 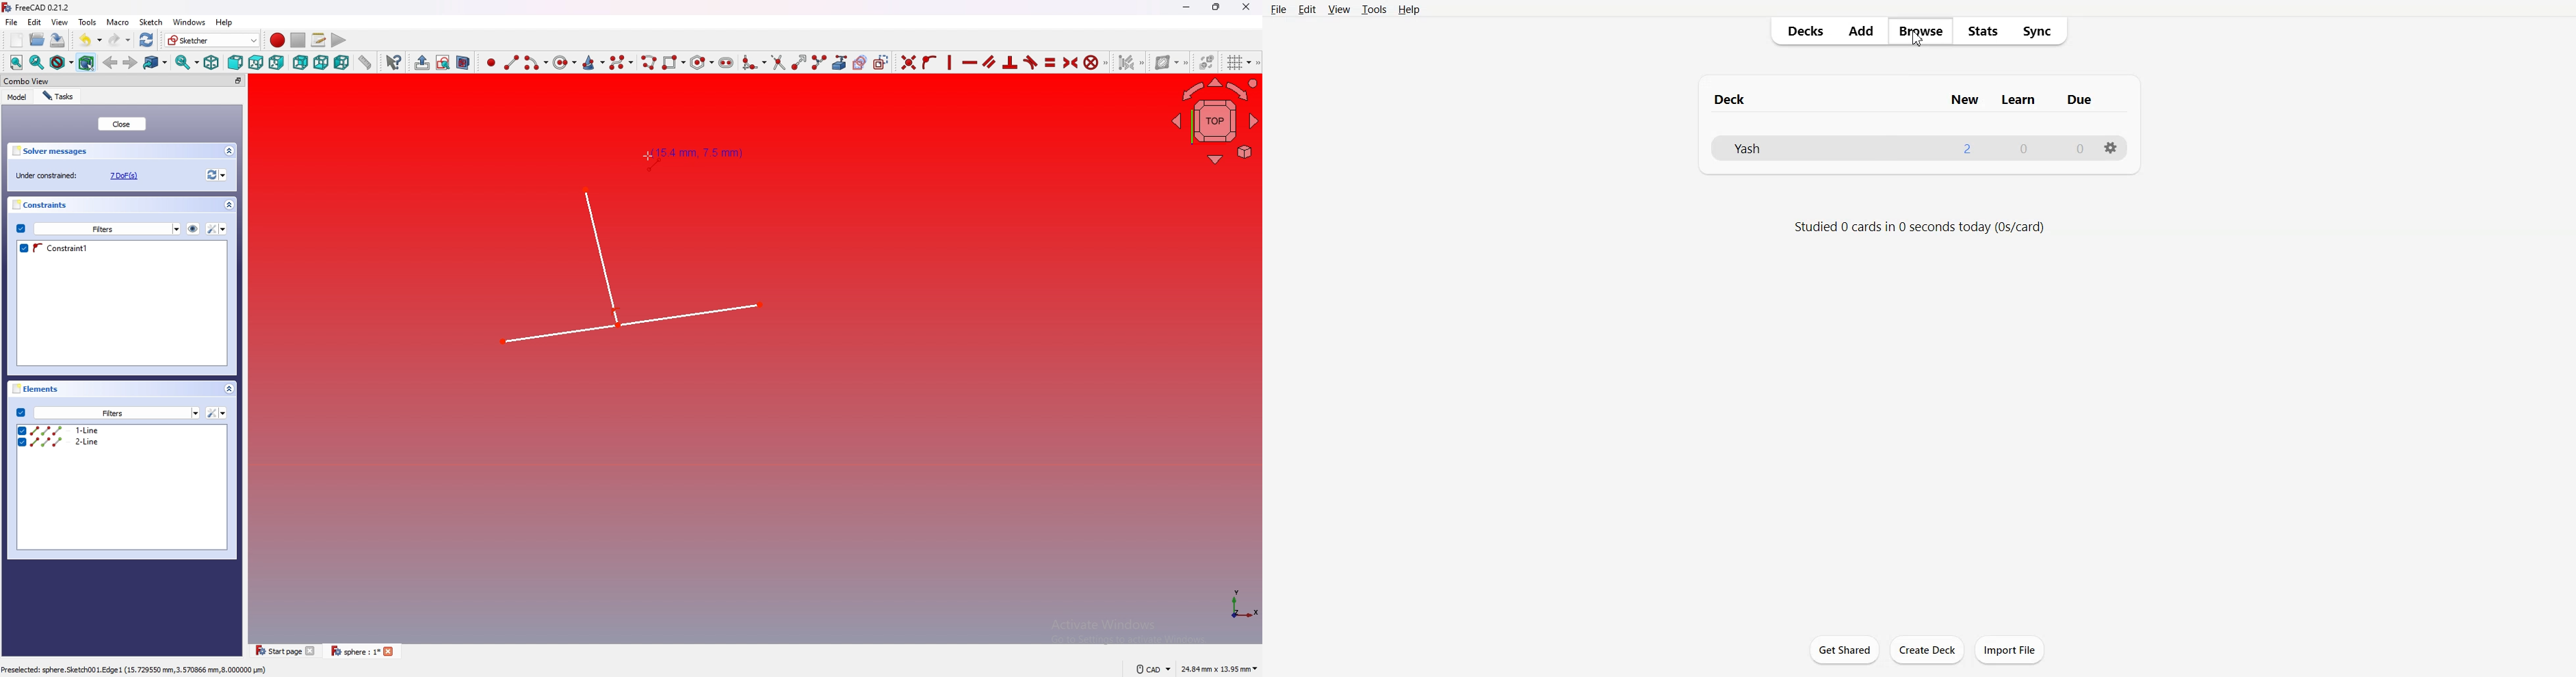 What do you see at coordinates (1236, 607) in the screenshot?
I see `Axis` at bounding box center [1236, 607].